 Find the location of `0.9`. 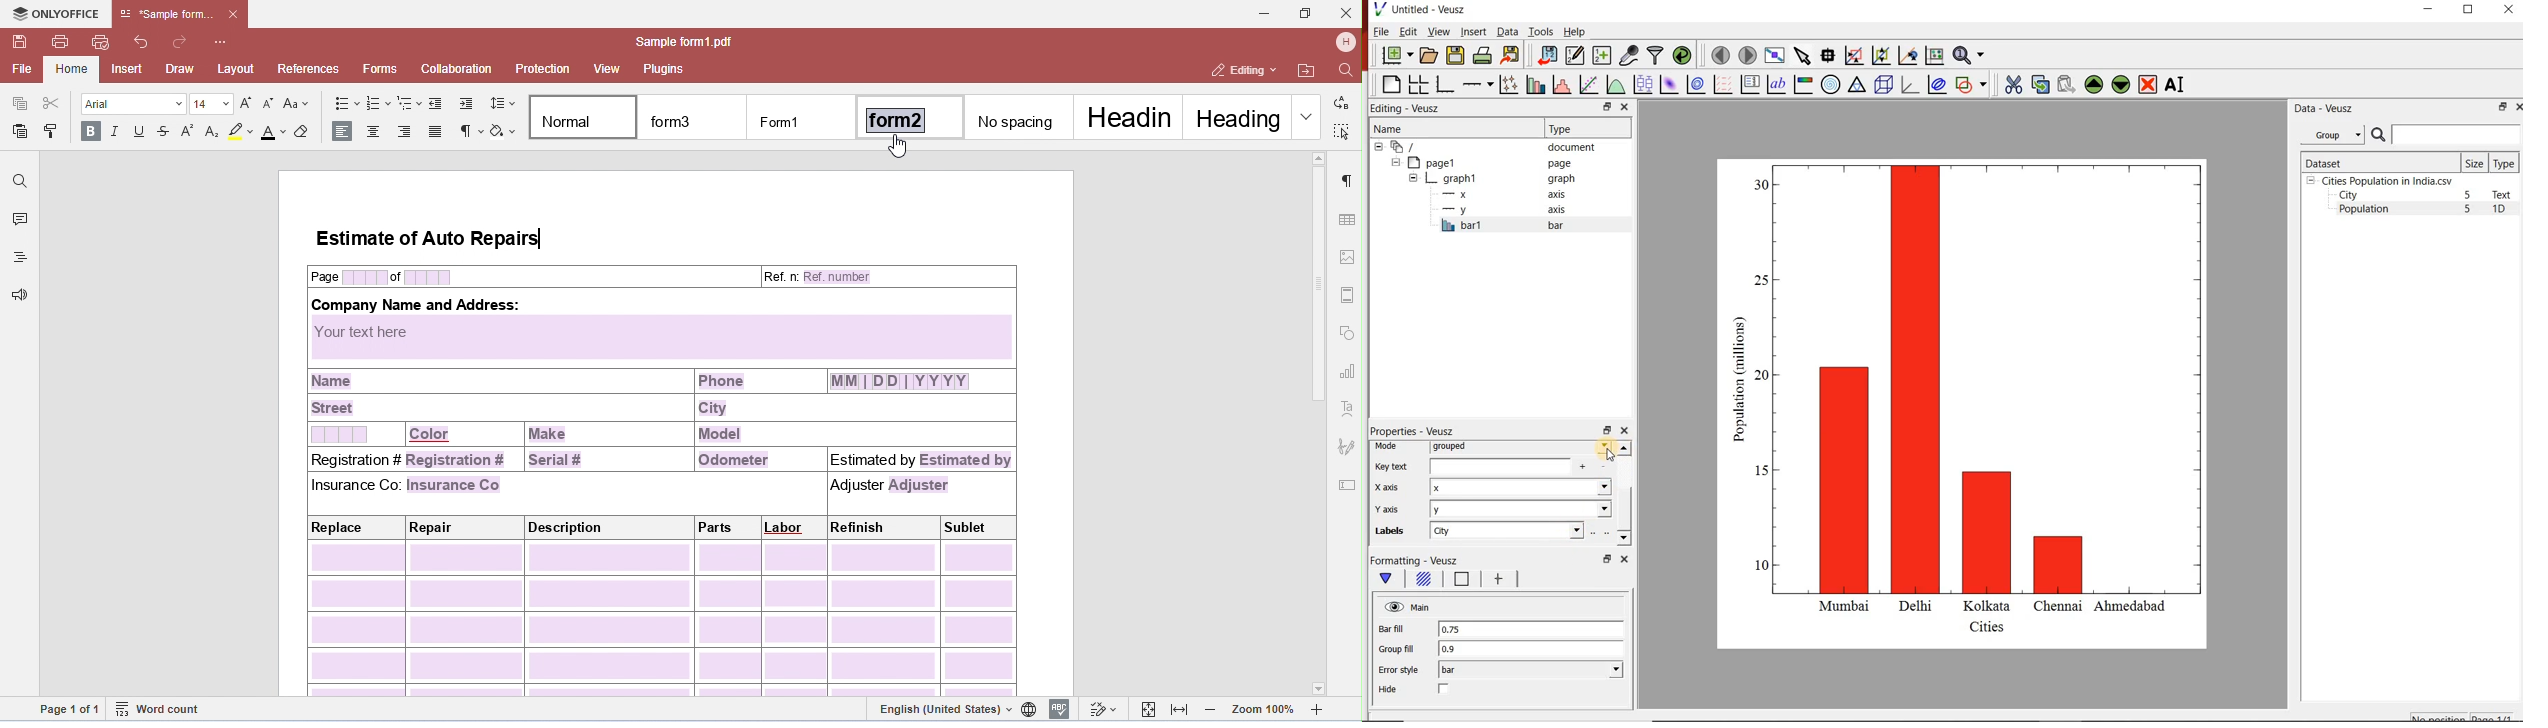

0.9 is located at coordinates (1531, 649).